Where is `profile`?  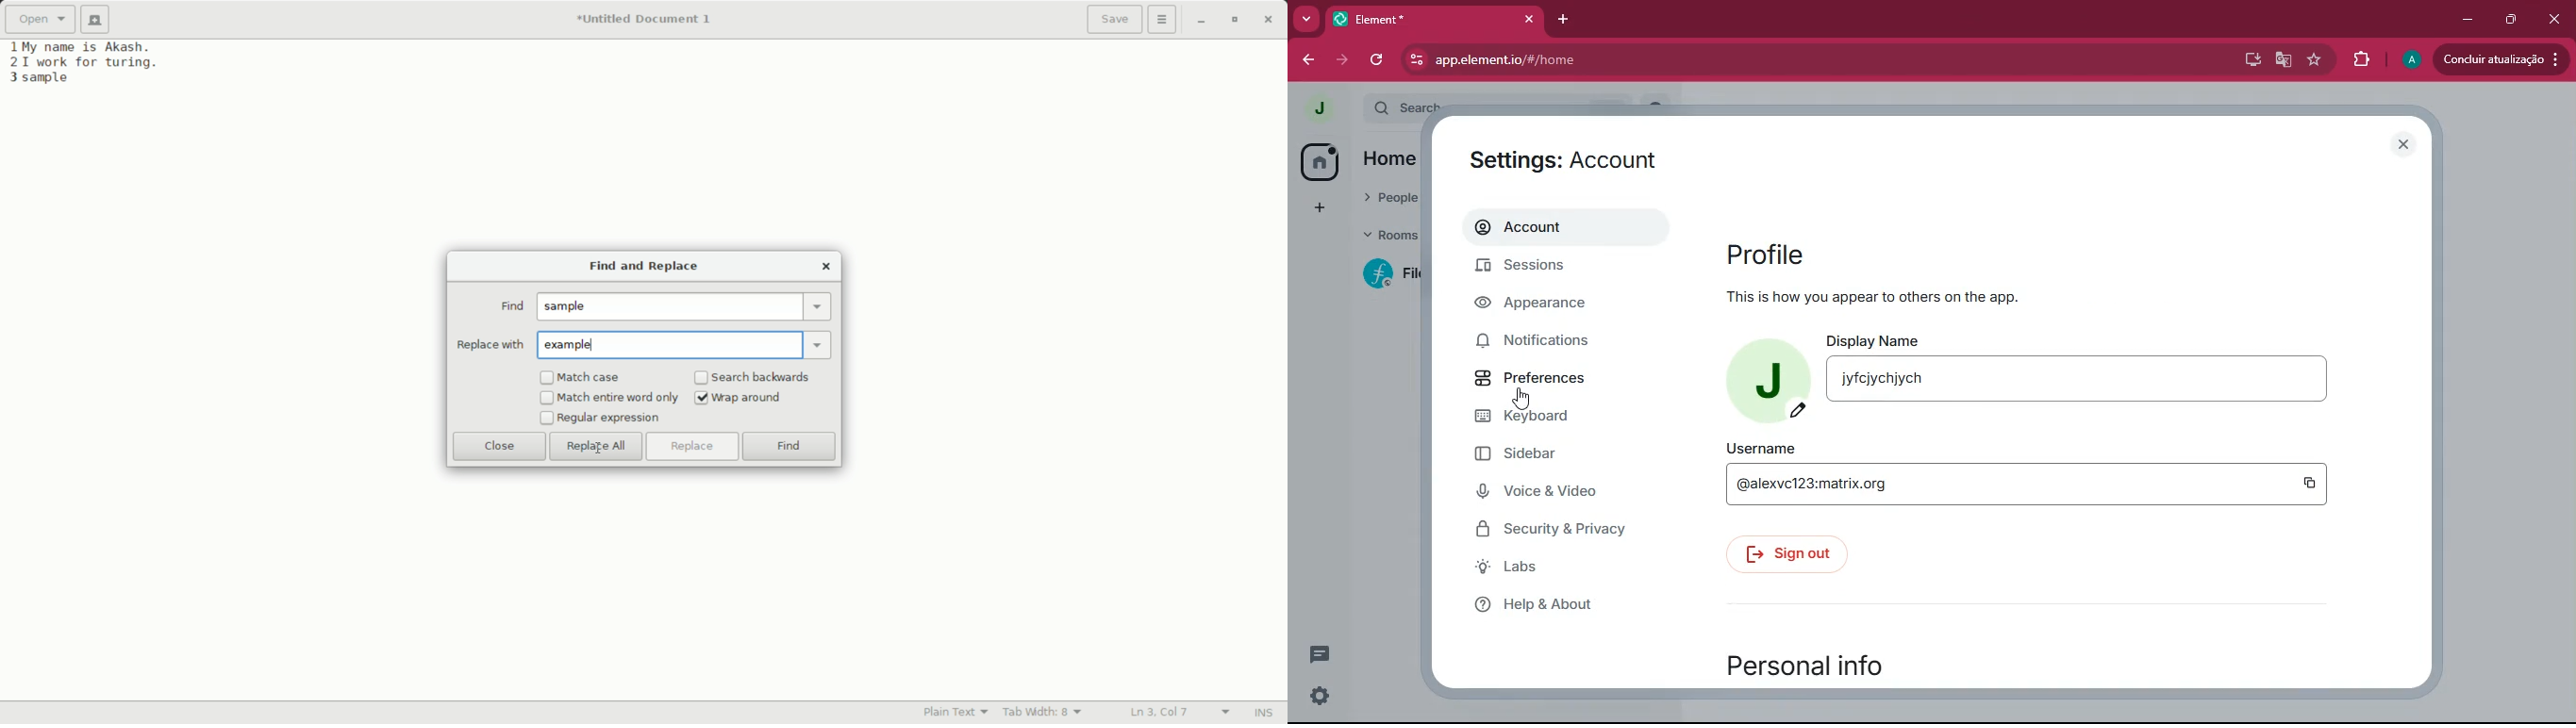 profile is located at coordinates (1767, 252).